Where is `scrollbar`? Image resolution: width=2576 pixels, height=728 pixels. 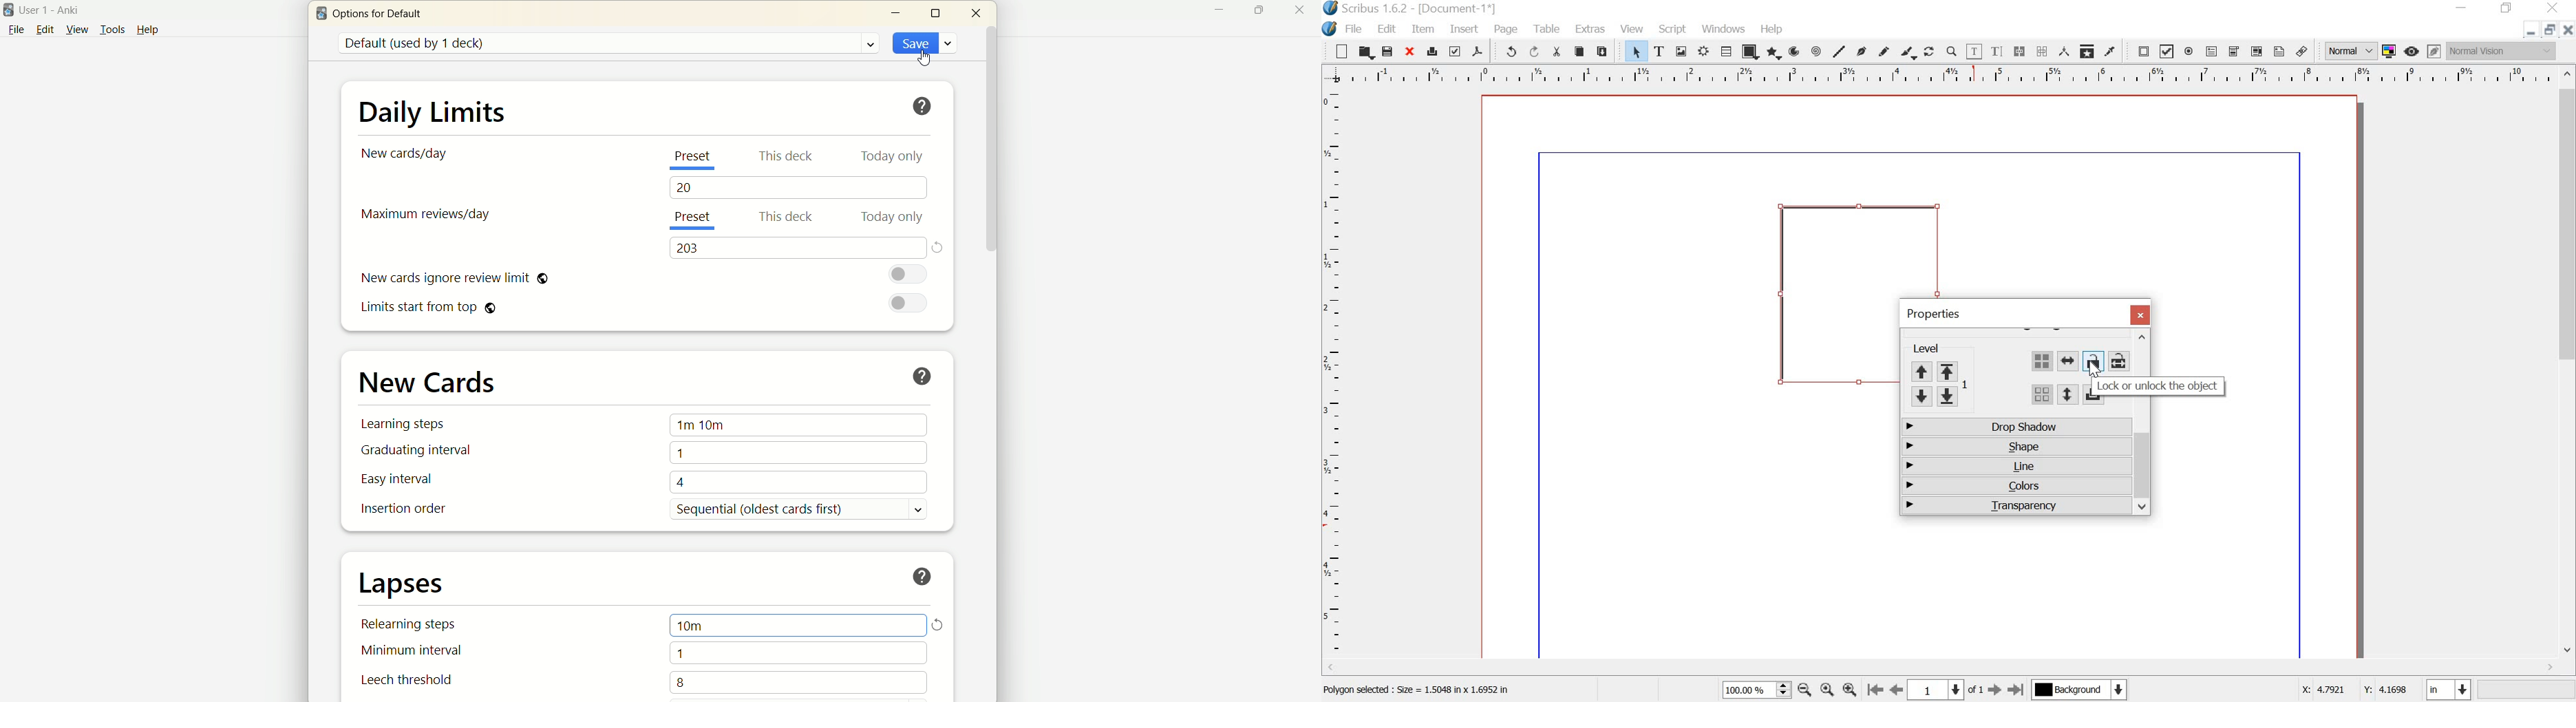
scrollbar is located at coordinates (2144, 471).